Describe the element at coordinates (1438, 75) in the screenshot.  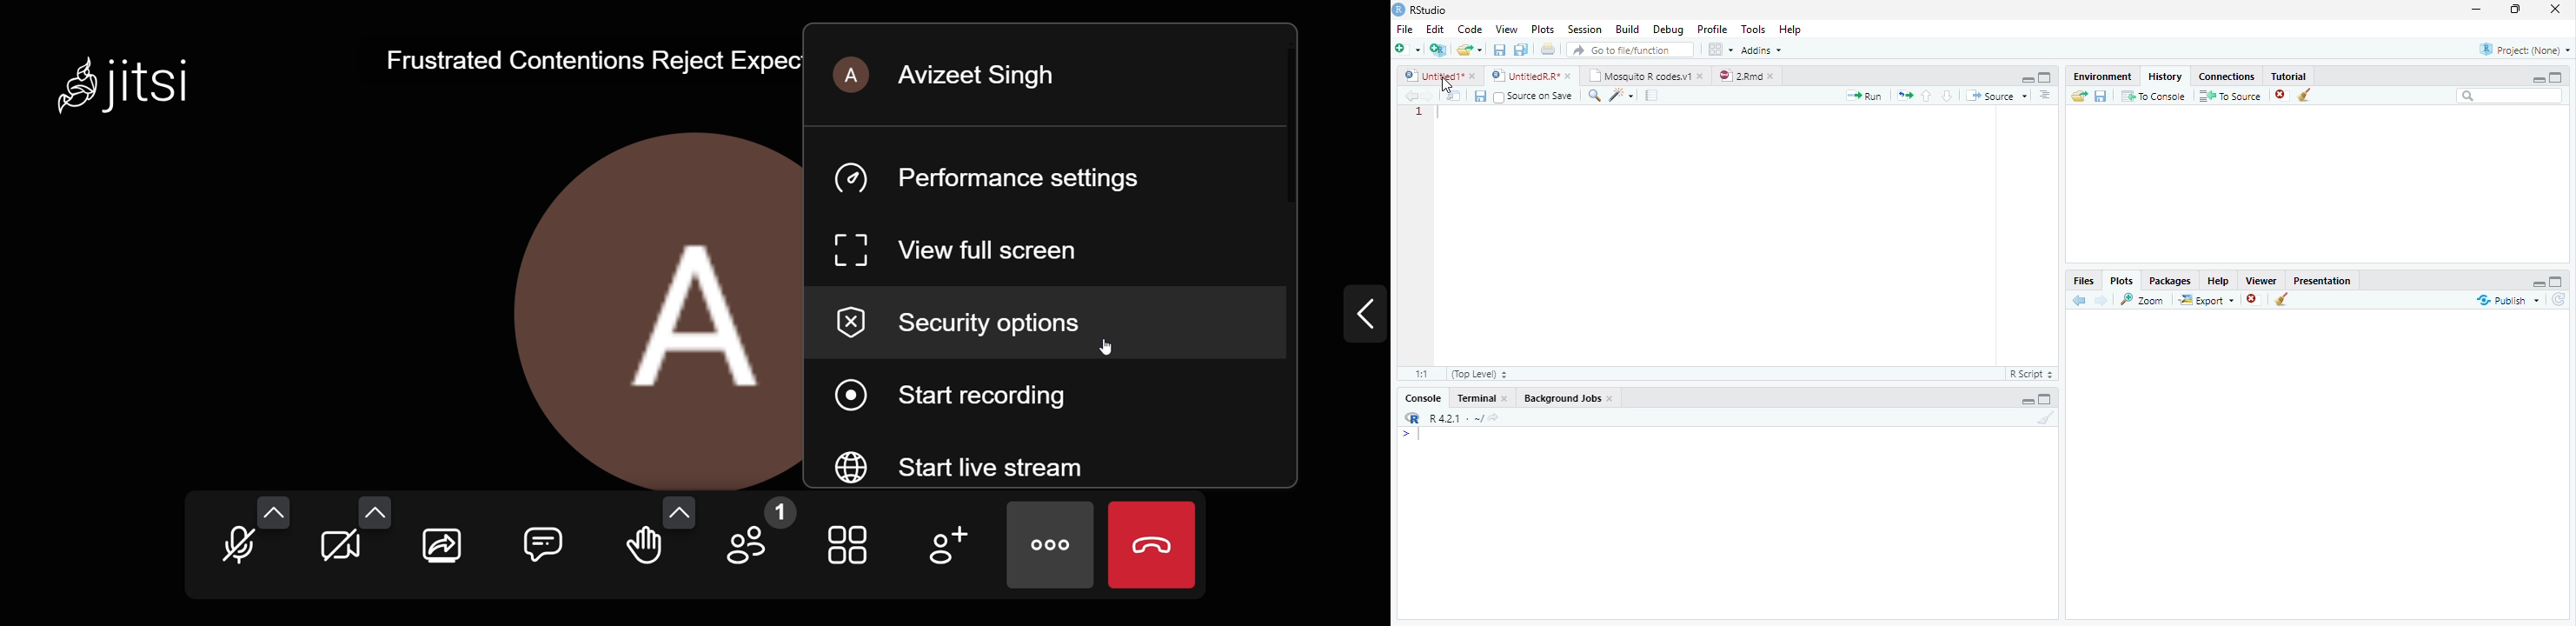
I see `Untited1*` at that location.